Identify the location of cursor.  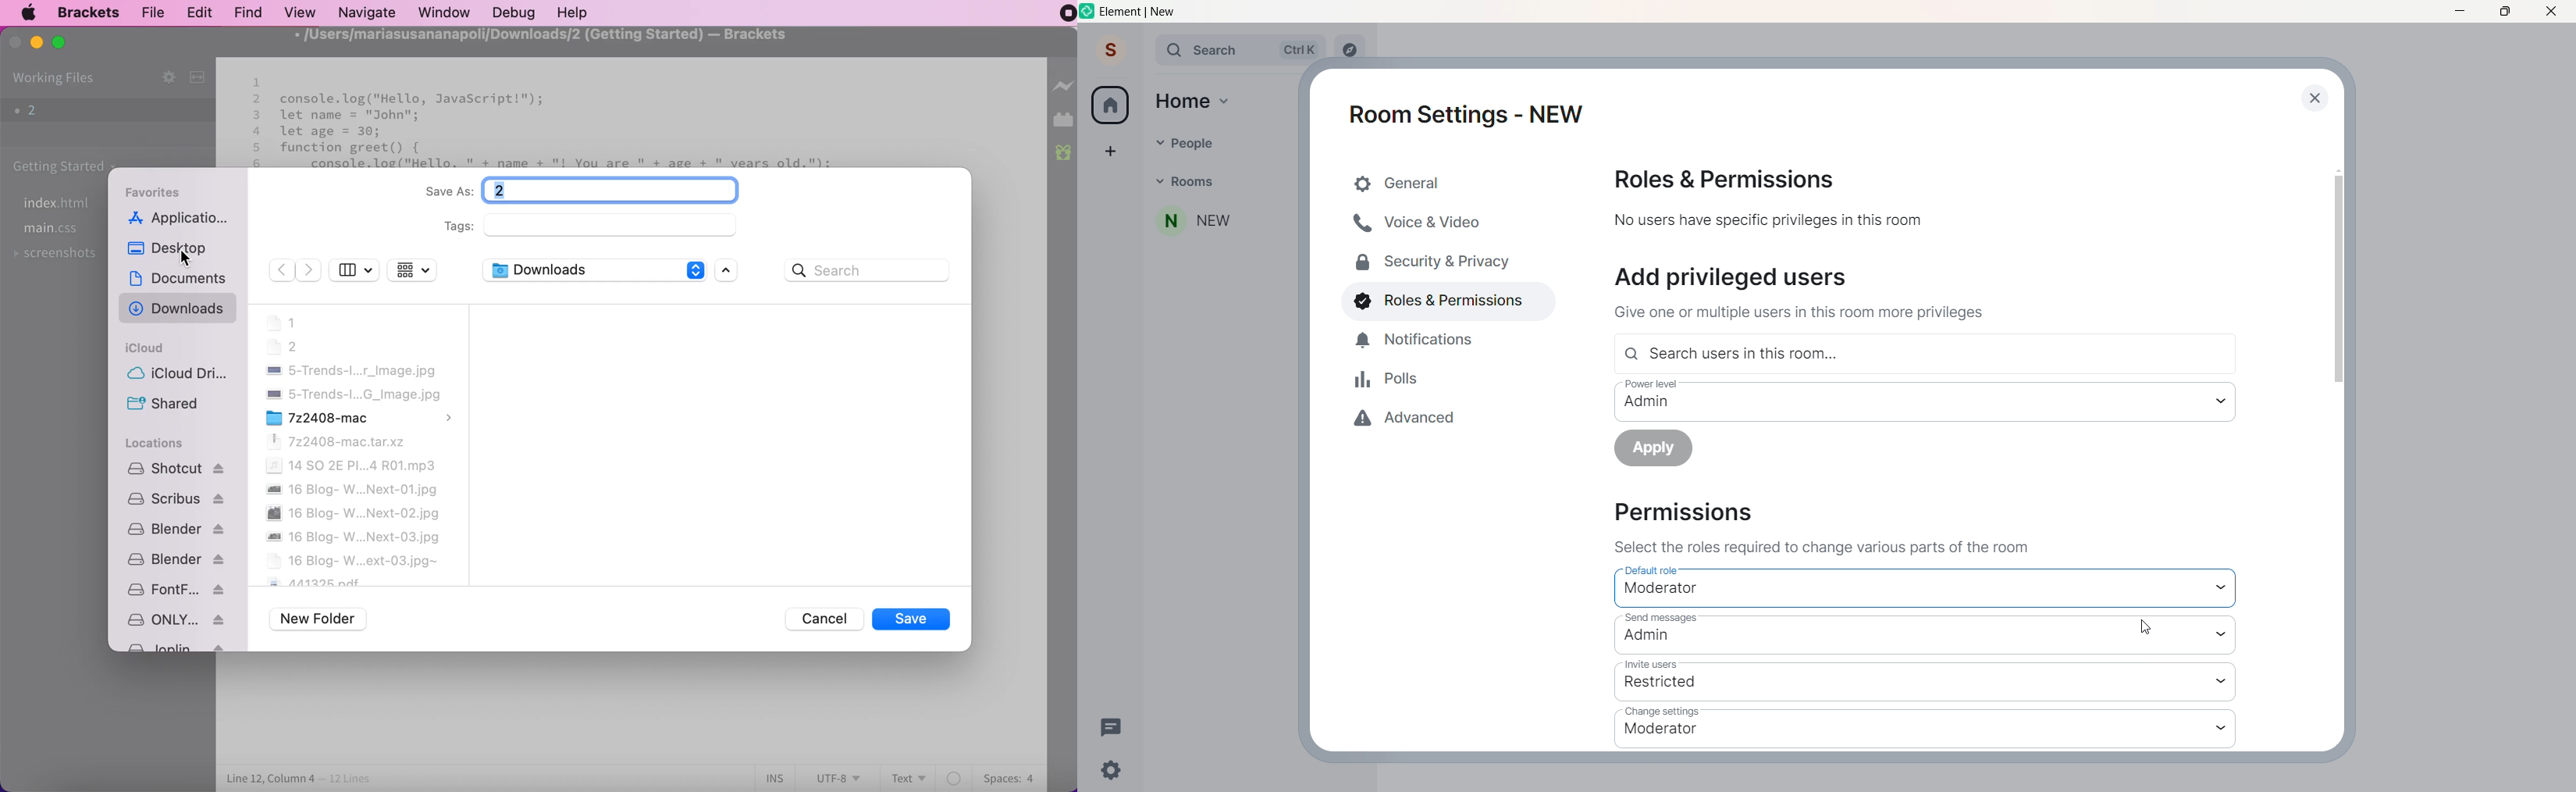
(154, 25).